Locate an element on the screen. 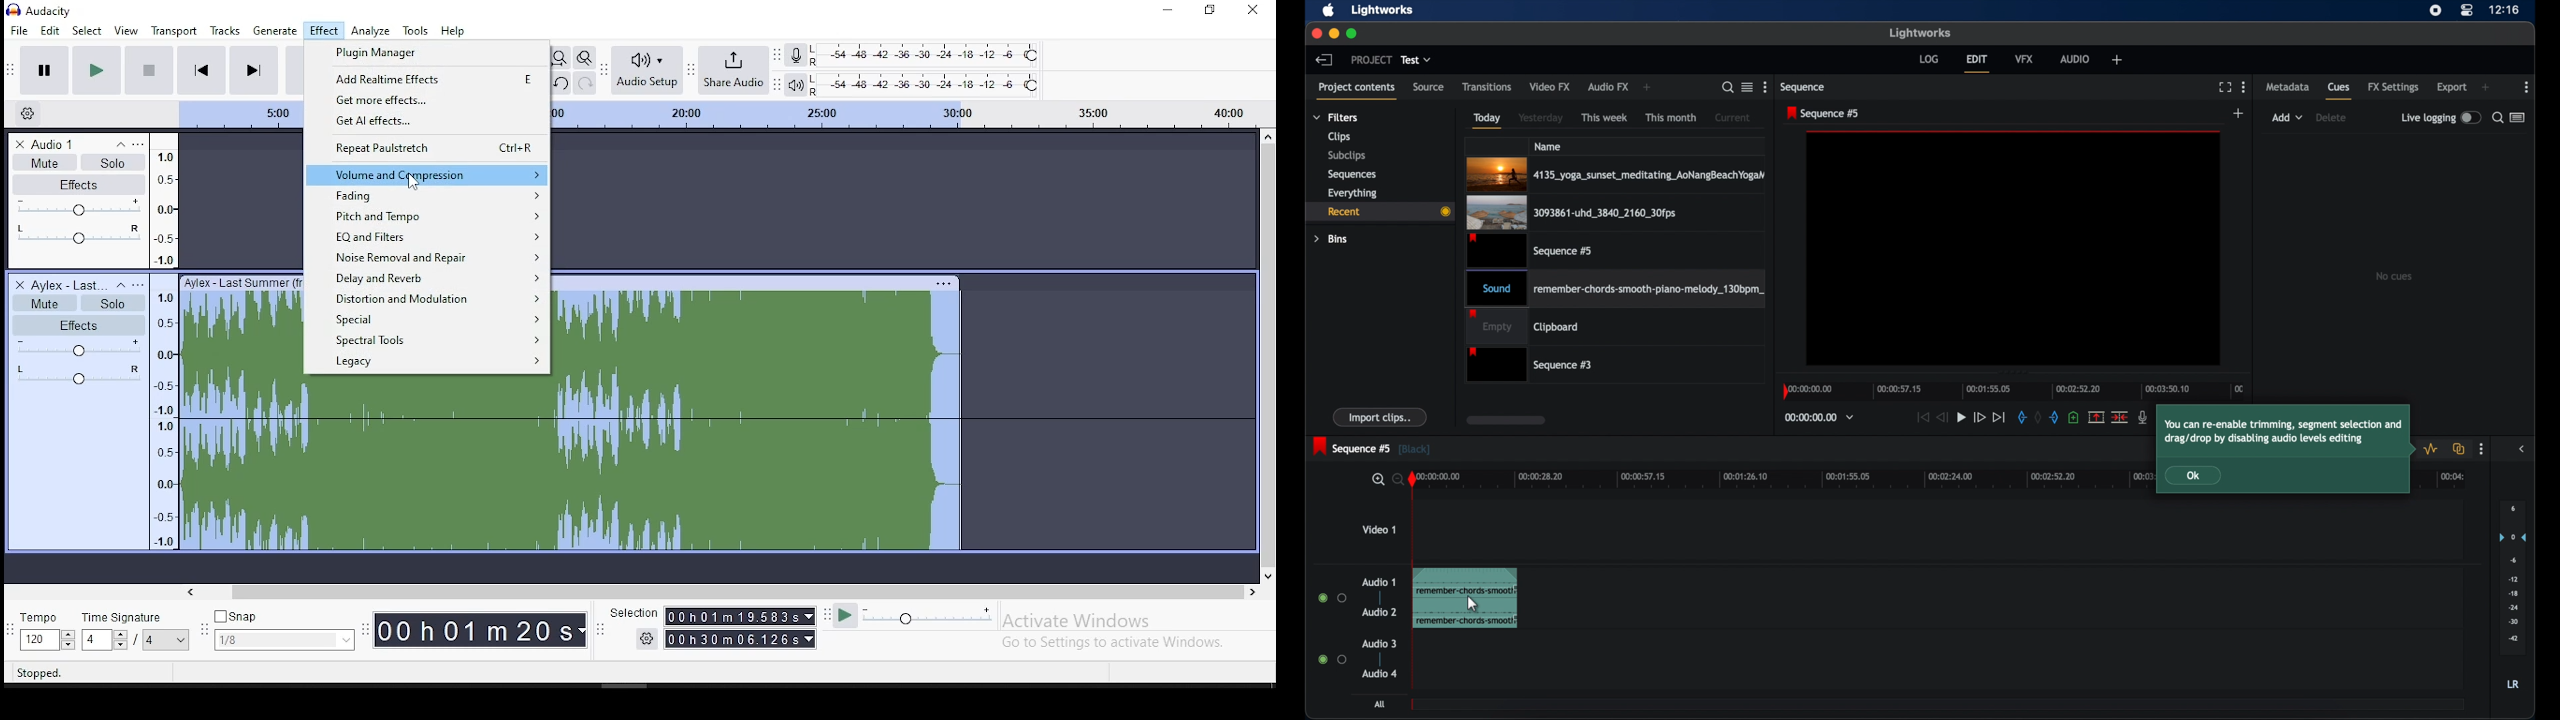 The width and height of the screenshot is (2576, 728). pan is located at coordinates (80, 376).